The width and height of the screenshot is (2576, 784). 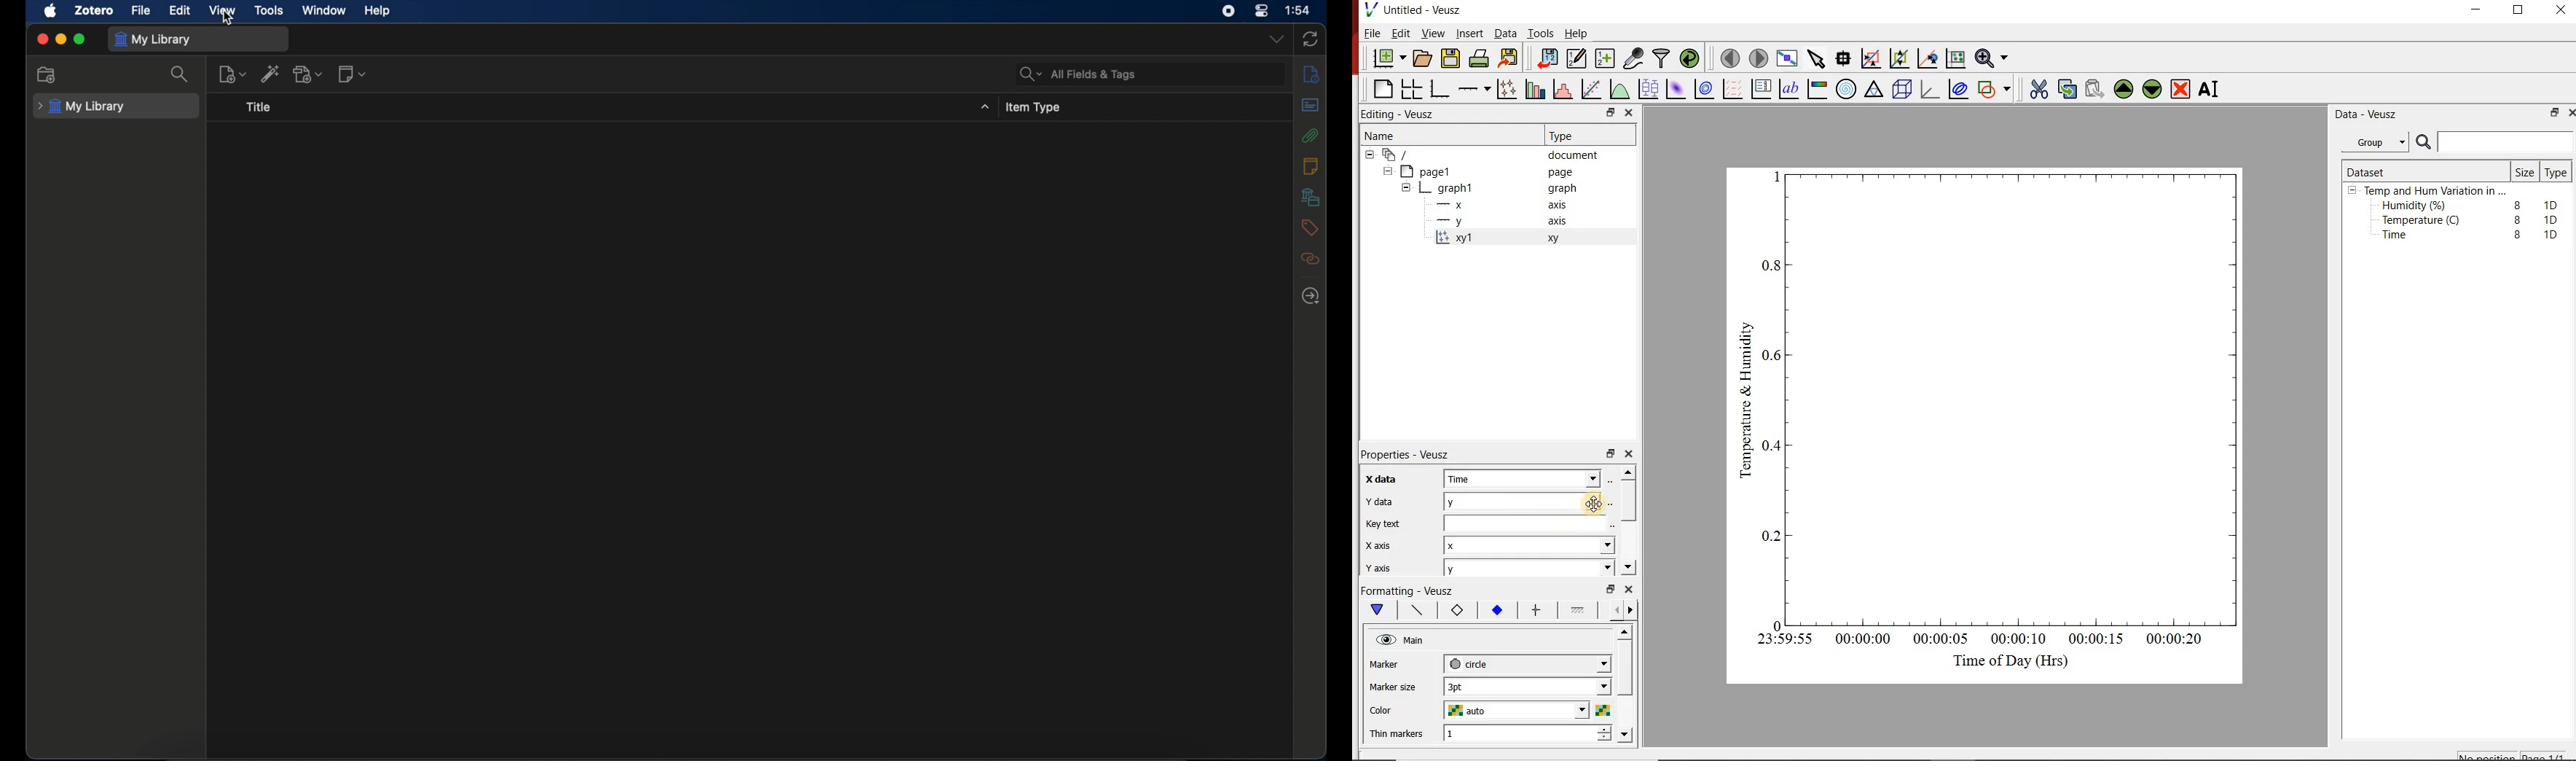 I want to click on view plot full screen, so click(x=1788, y=59).